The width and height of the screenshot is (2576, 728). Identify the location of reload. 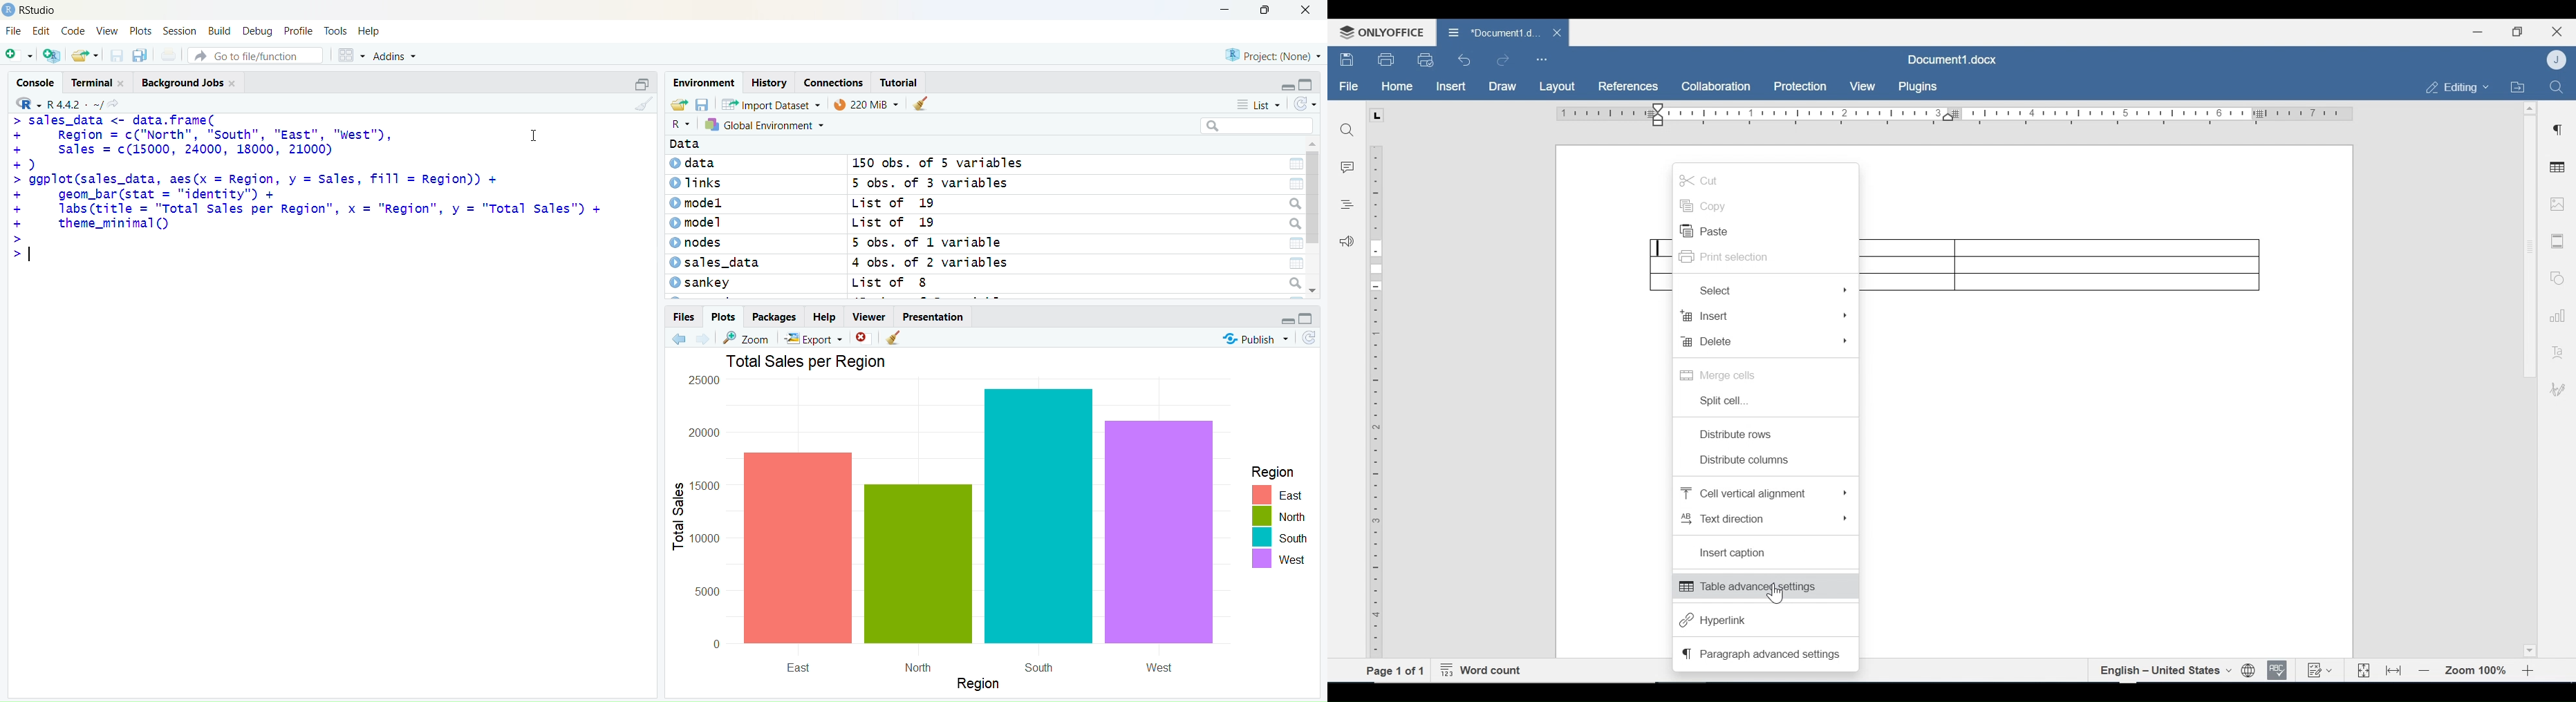
(1312, 339).